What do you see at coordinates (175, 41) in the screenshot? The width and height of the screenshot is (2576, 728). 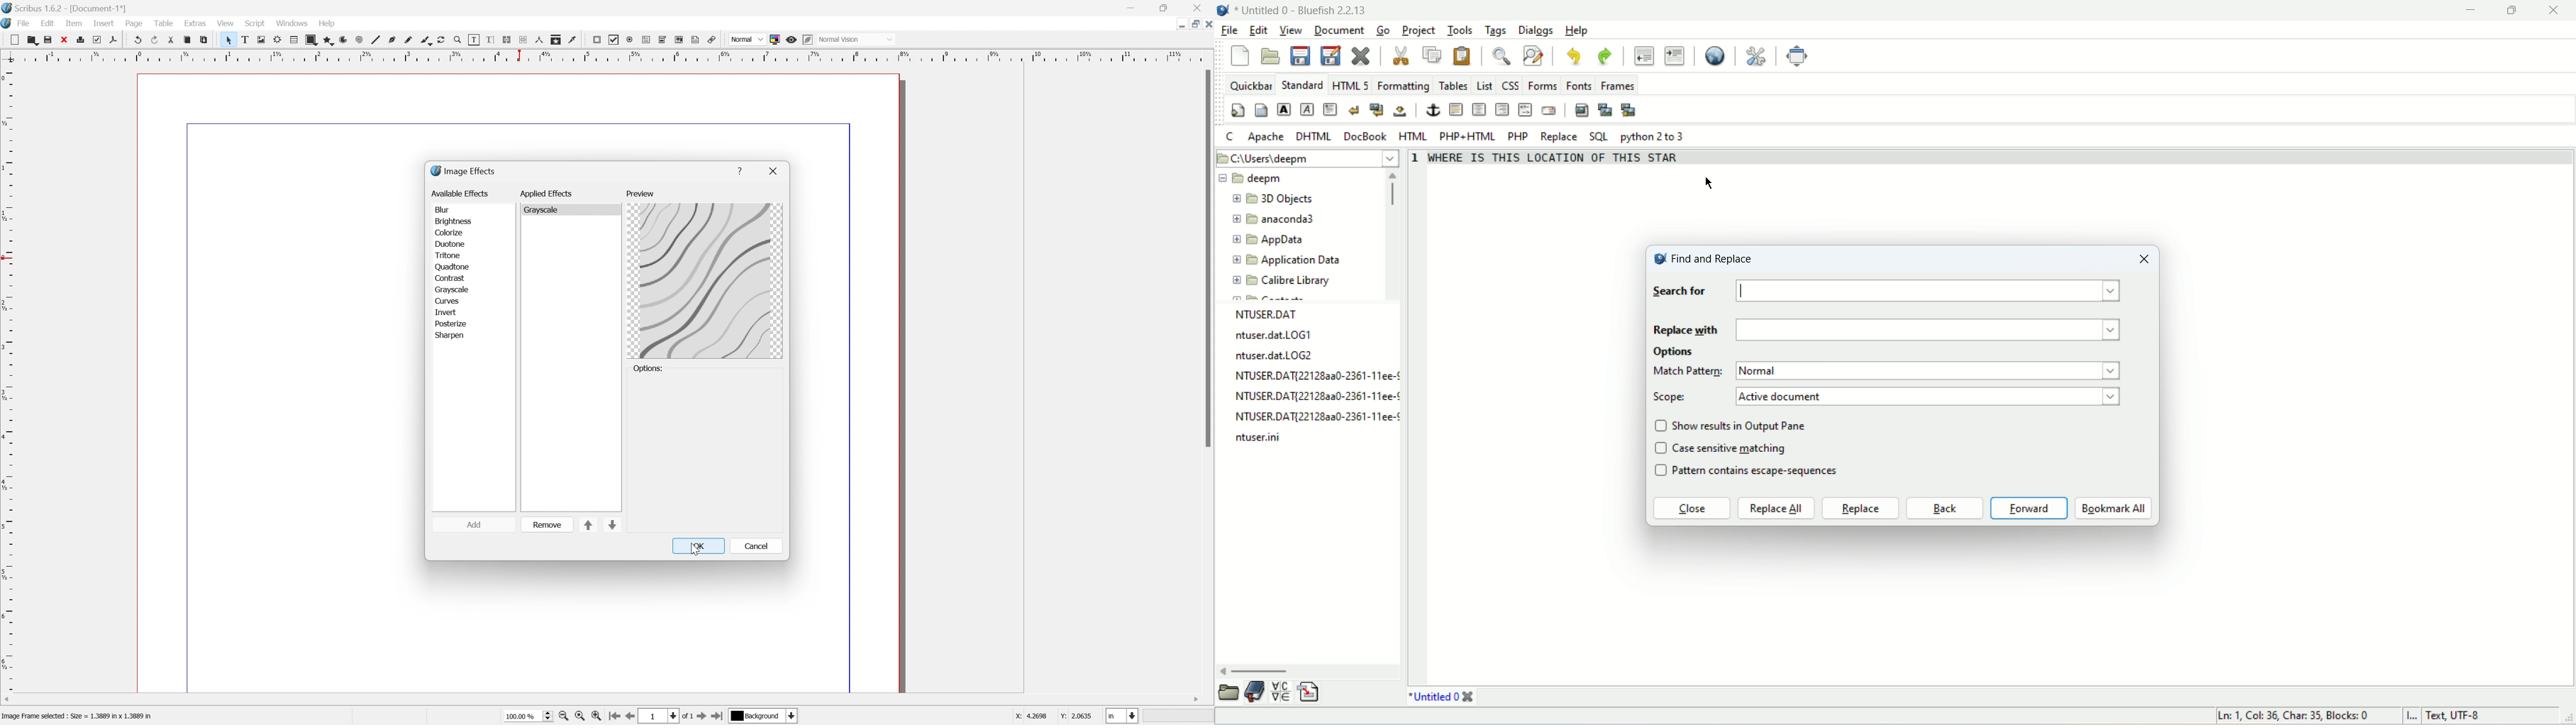 I see `Cut` at bounding box center [175, 41].